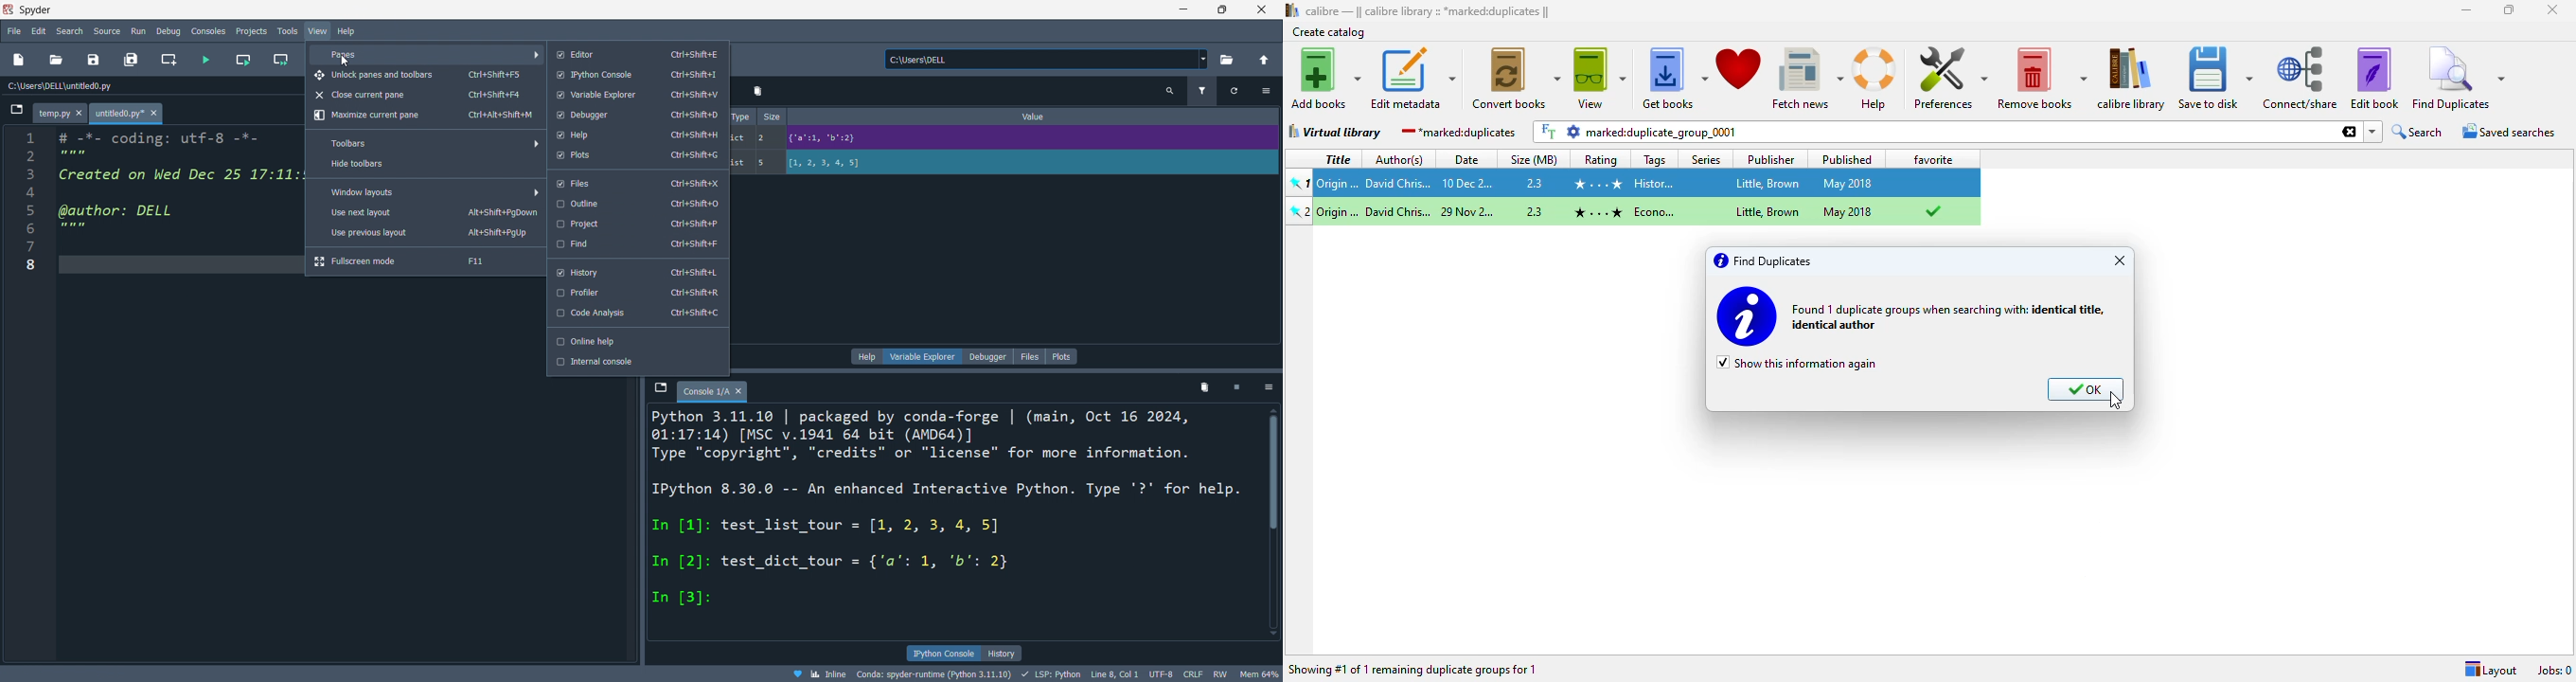 The height and width of the screenshot is (700, 2576). I want to click on dict, so click(740, 140).